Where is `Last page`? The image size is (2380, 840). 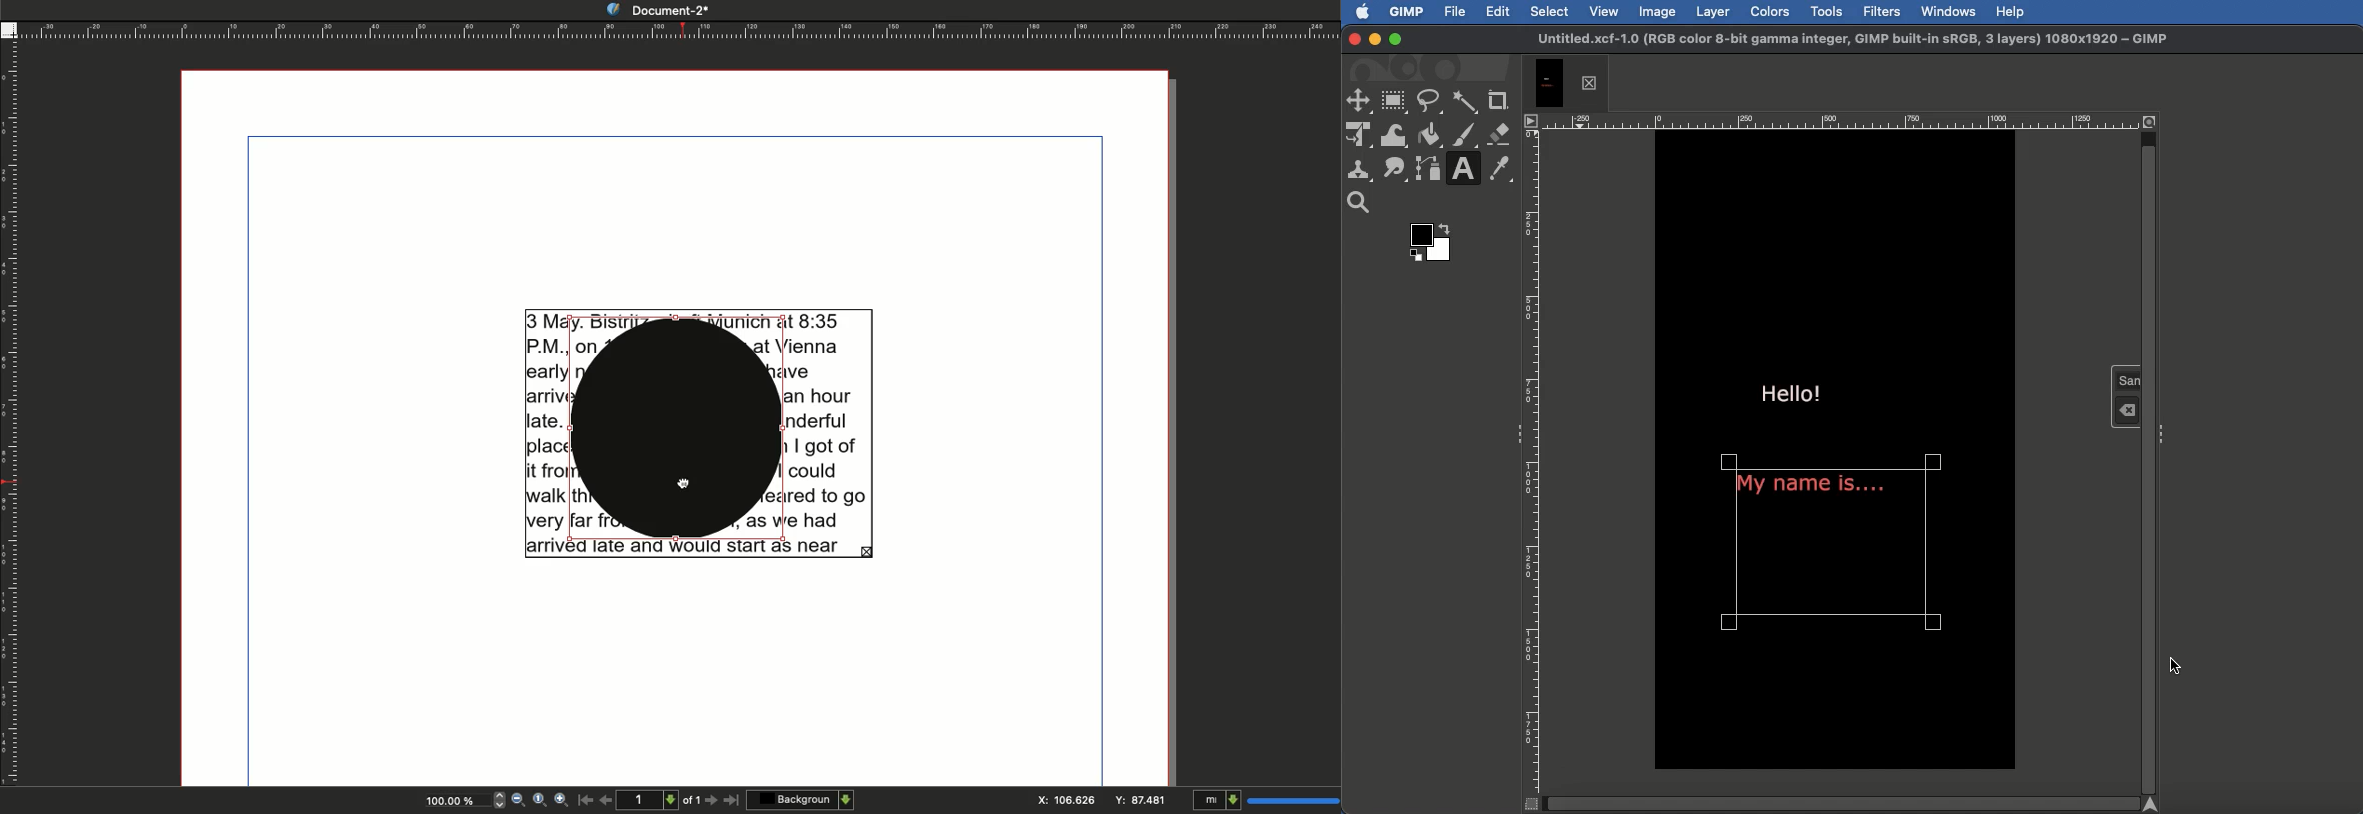 Last page is located at coordinates (732, 803).